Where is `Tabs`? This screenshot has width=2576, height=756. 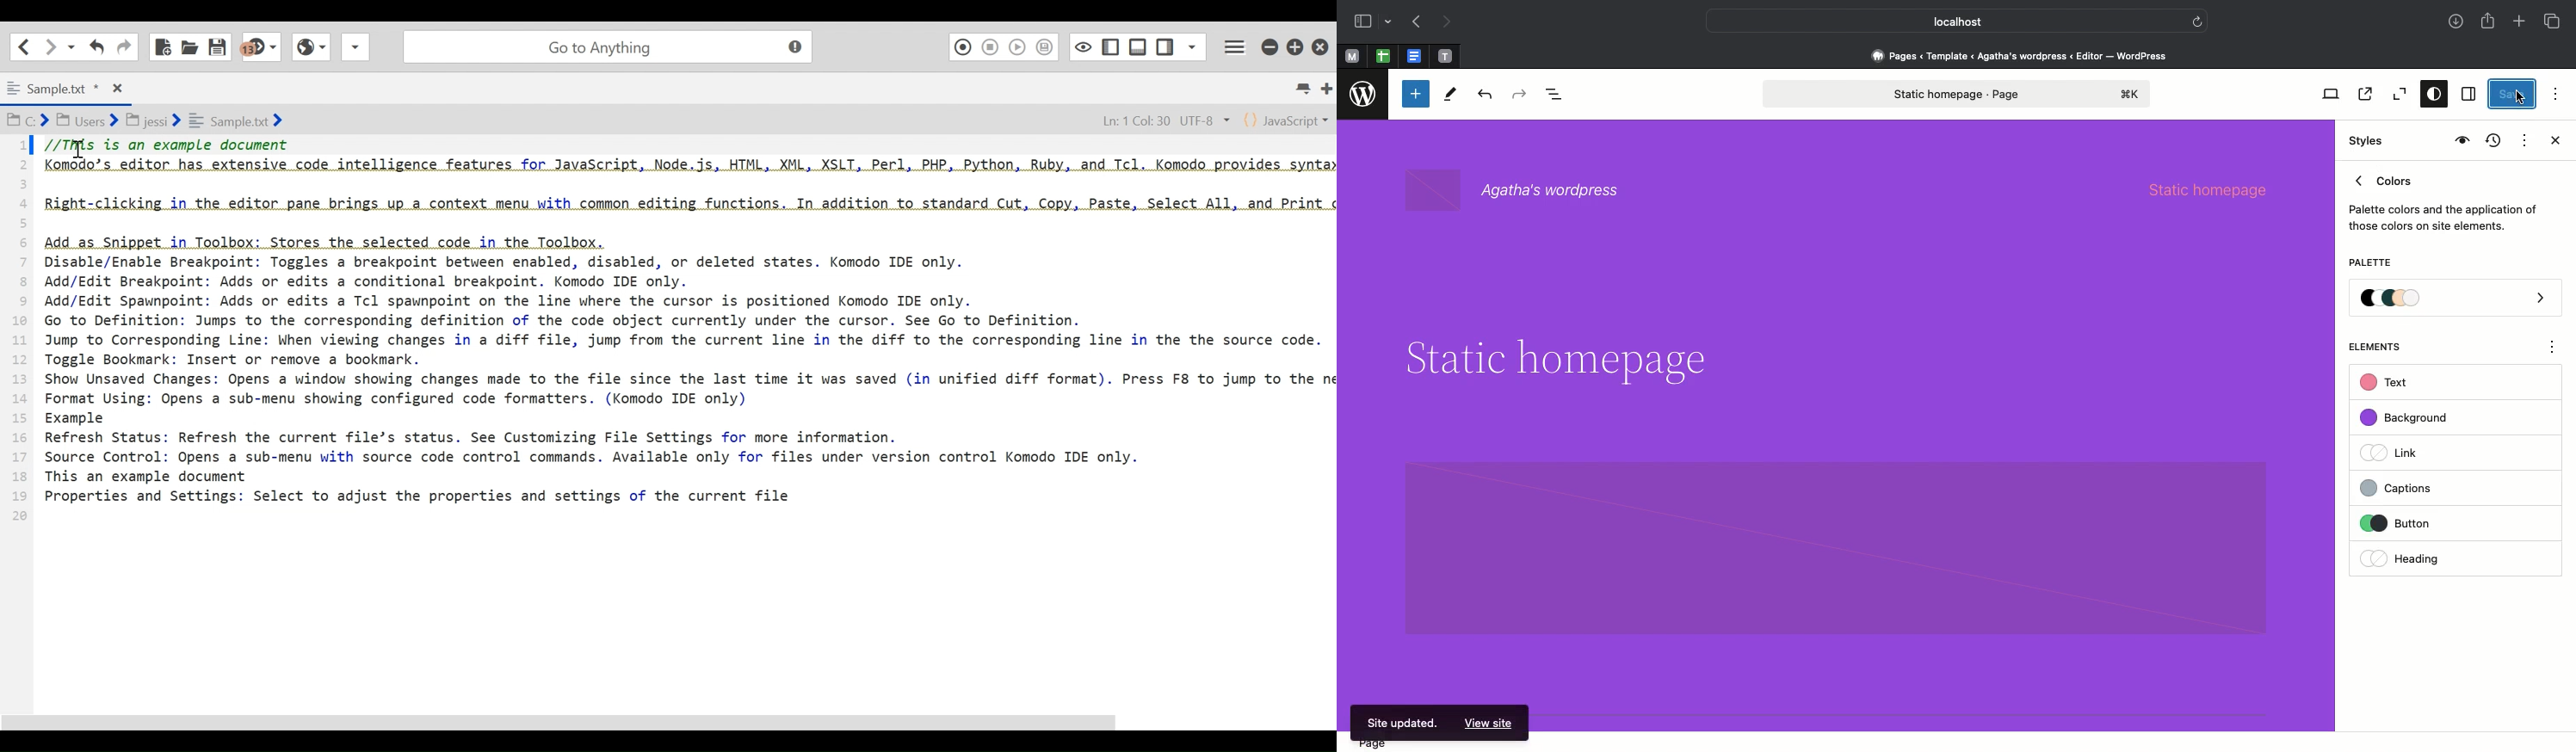
Tabs is located at coordinates (2554, 22).